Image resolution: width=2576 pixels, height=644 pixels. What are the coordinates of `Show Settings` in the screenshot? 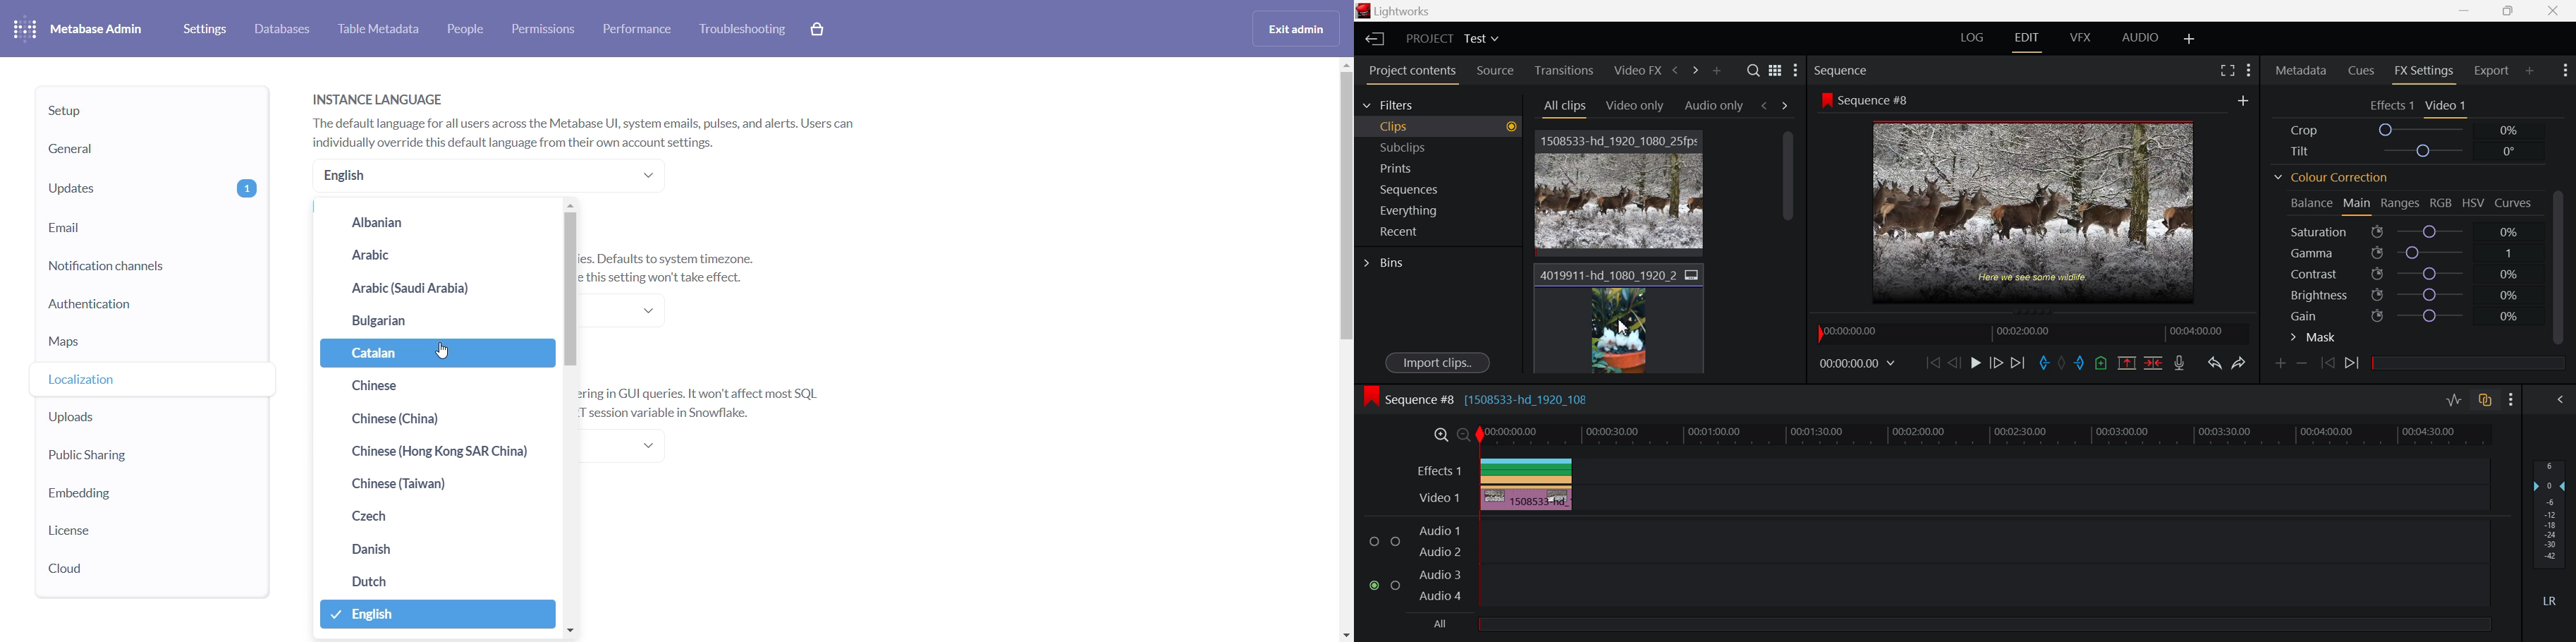 It's located at (2252, 67).